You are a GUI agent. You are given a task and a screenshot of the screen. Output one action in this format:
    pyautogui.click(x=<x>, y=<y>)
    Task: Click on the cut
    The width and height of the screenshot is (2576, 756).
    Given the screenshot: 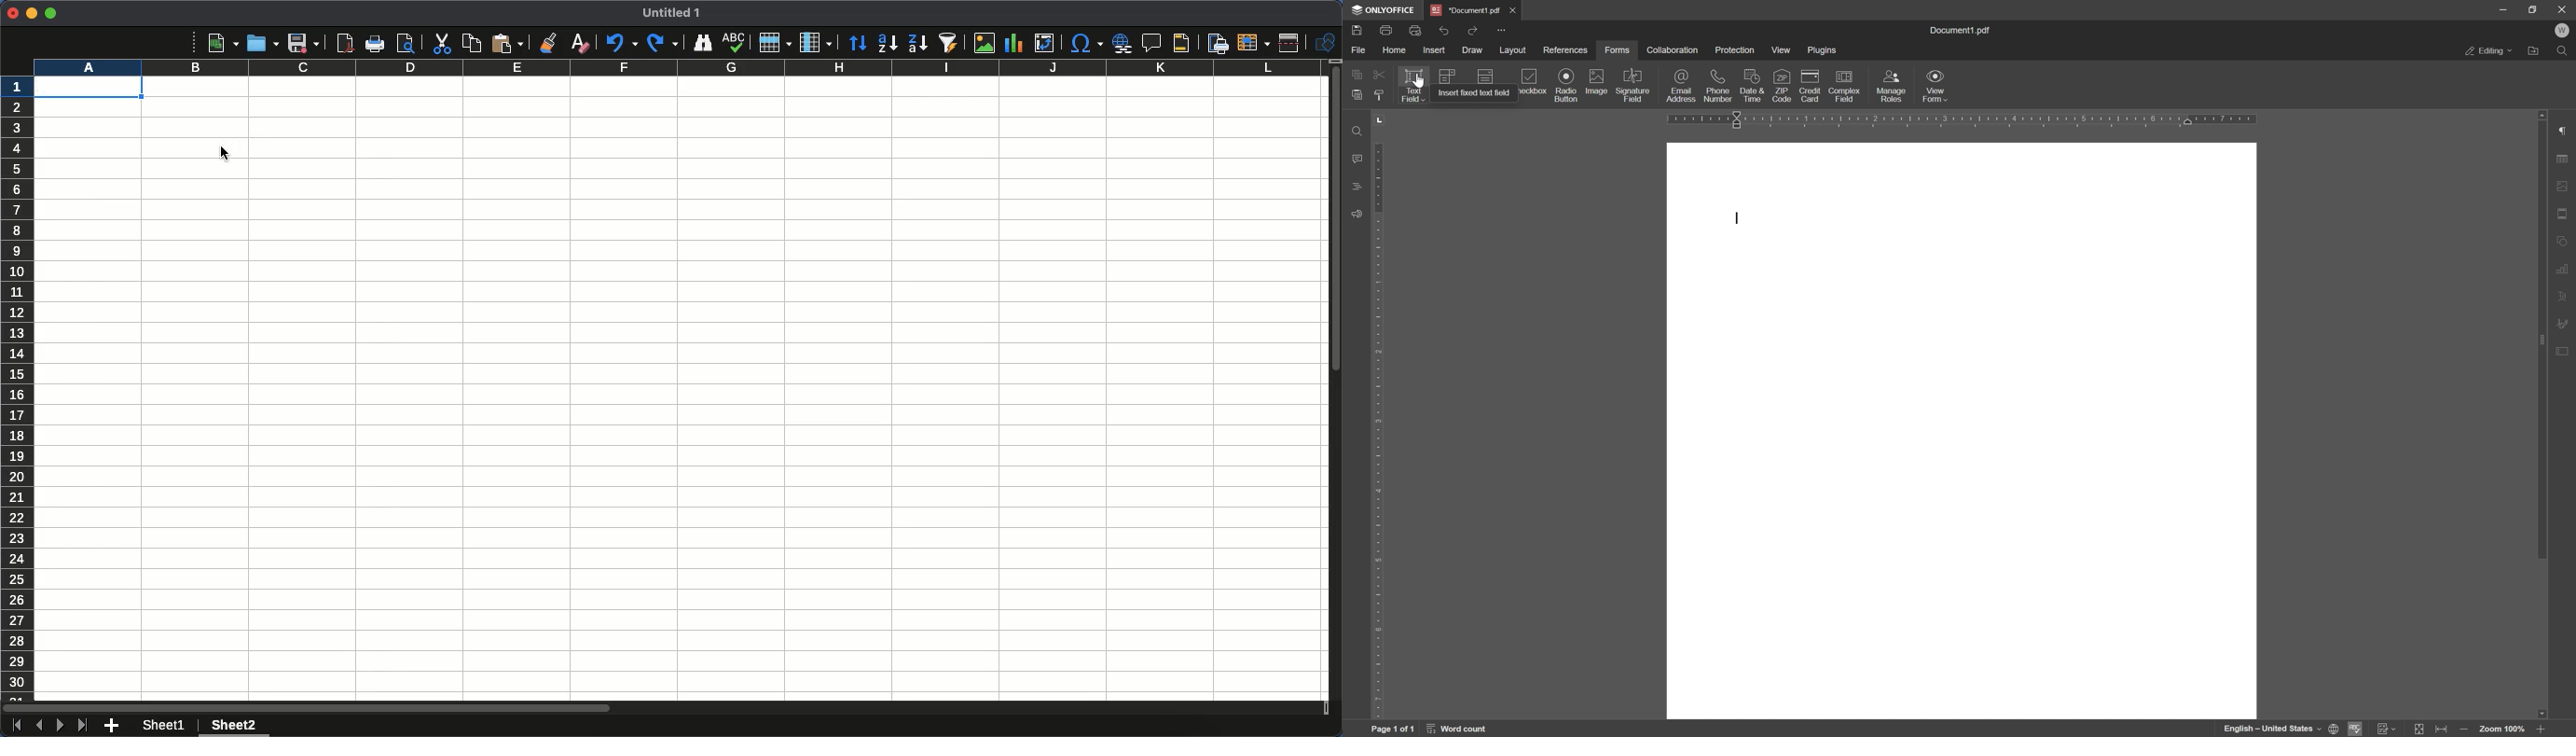 What is the action you would take?
    pyautogui.click(x=1376, y=75)
    